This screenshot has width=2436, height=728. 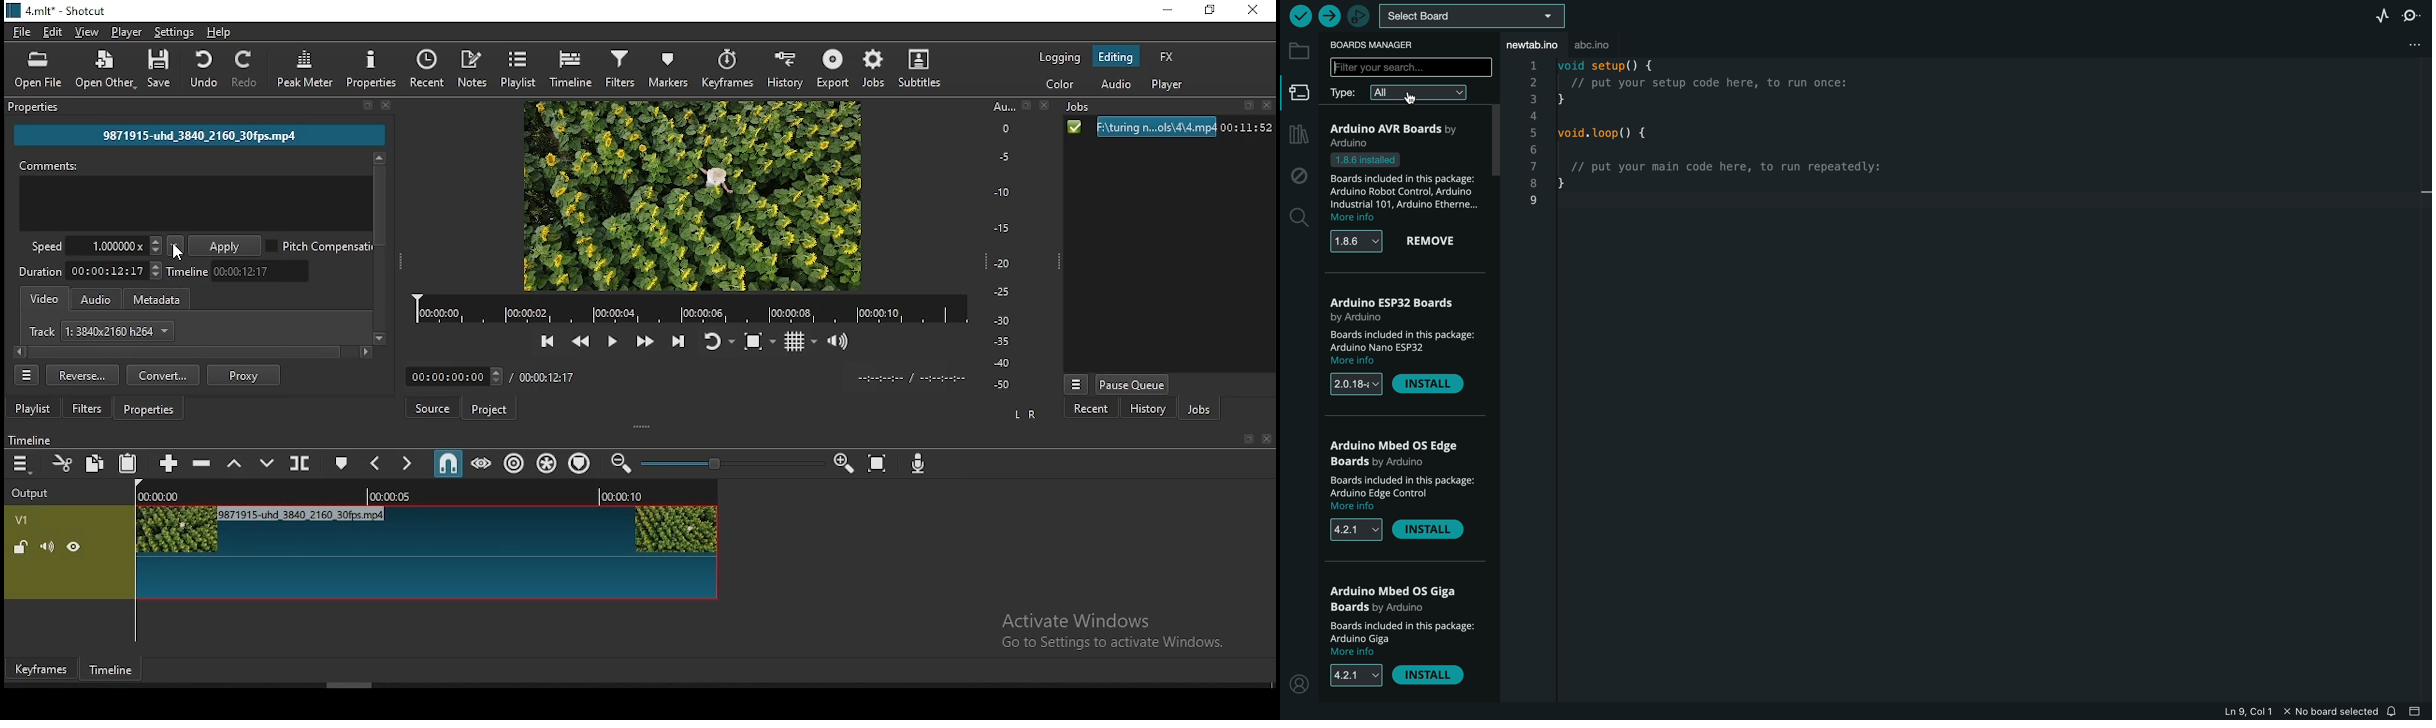 What do you see at coordinates (297, 464) in the screenshot?
I see `split at playhead` at bounding box center [297, 464].